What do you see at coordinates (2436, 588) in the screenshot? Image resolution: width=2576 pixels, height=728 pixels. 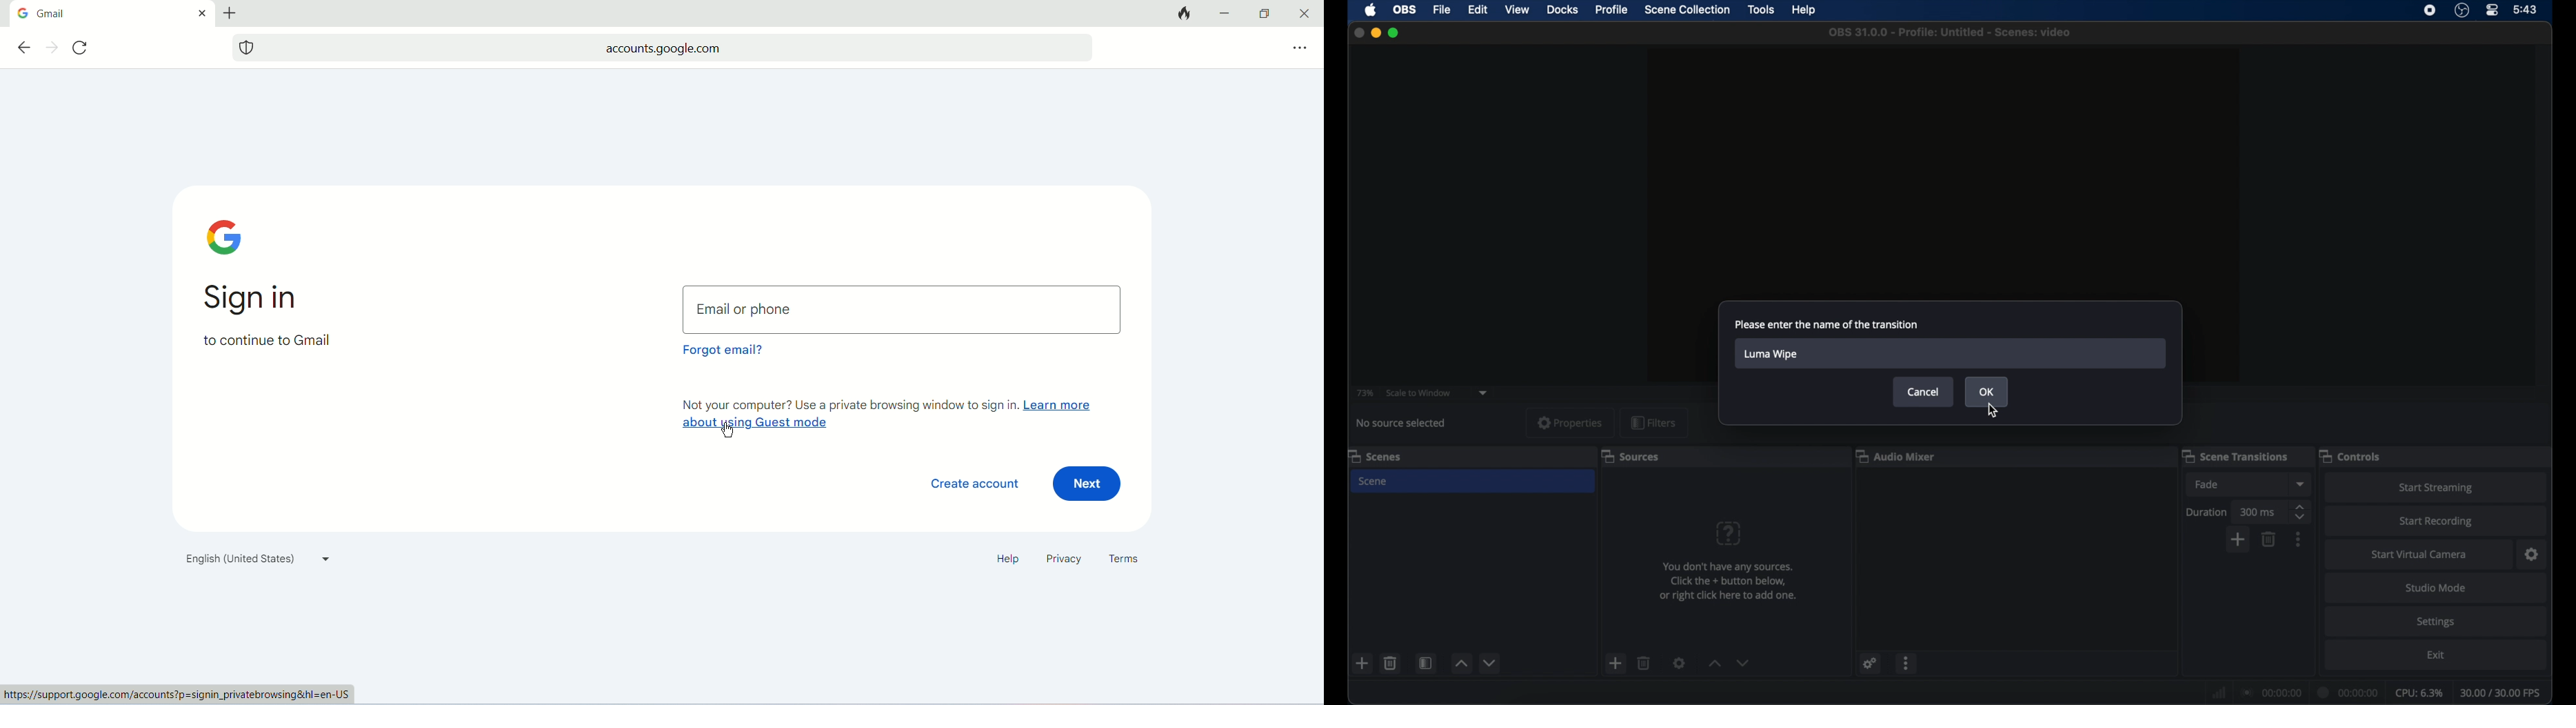 I see `studio mode` at bounding box center [2436, 588].